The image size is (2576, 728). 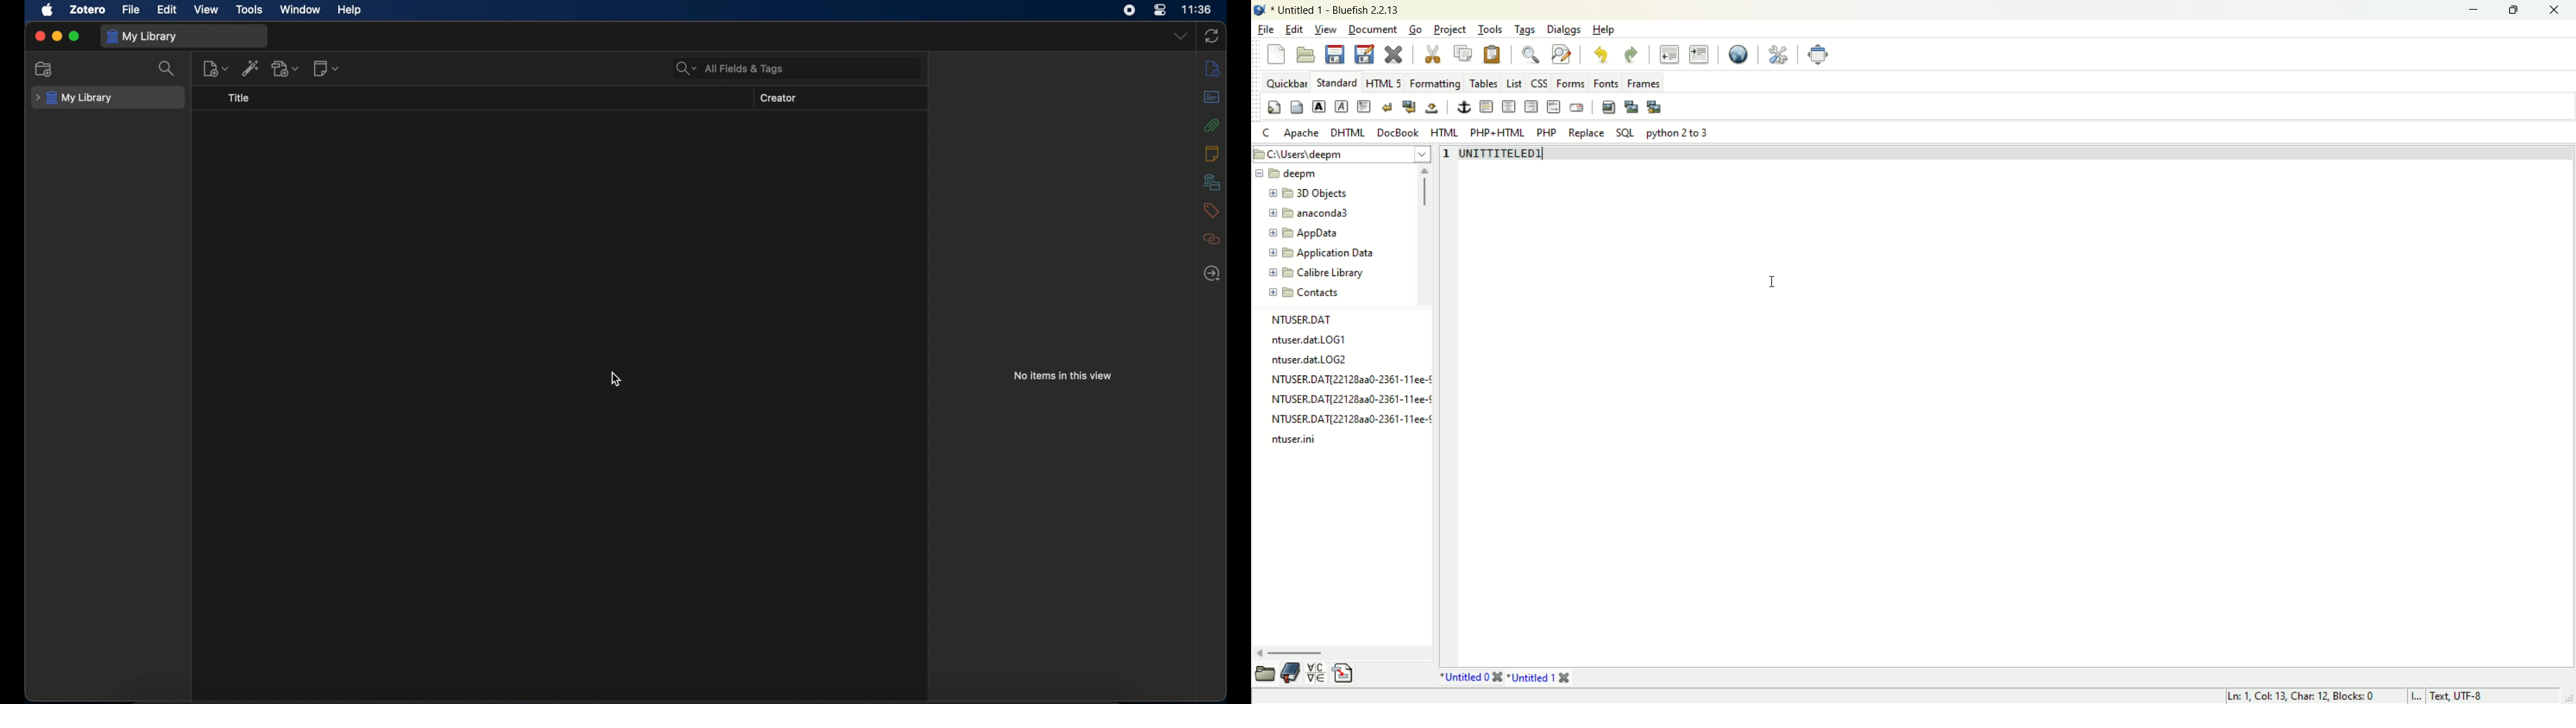 I want to click on dialogs, so click(x=1564, y=30).